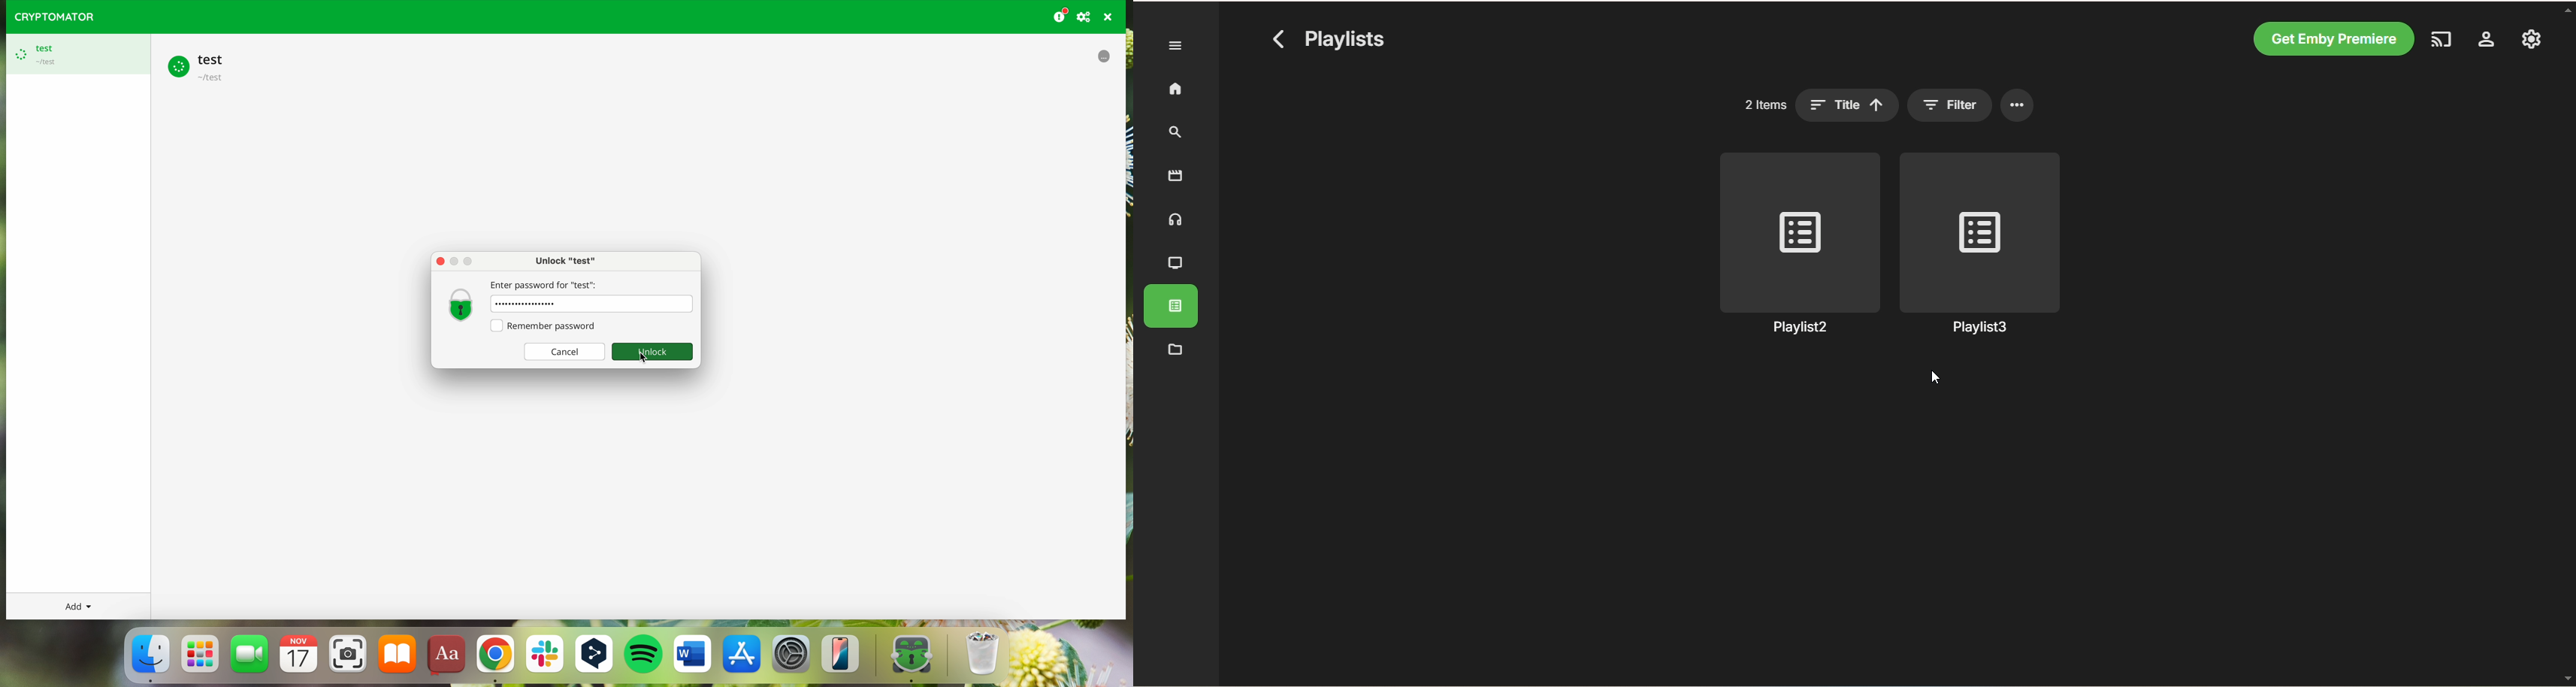 Image resolution: width=2576 pixels, height=700 pixels. What do you see at coordinates (1799, 244) in the screenshot?
I see `playlist2` at bounding box center [1799, 244].